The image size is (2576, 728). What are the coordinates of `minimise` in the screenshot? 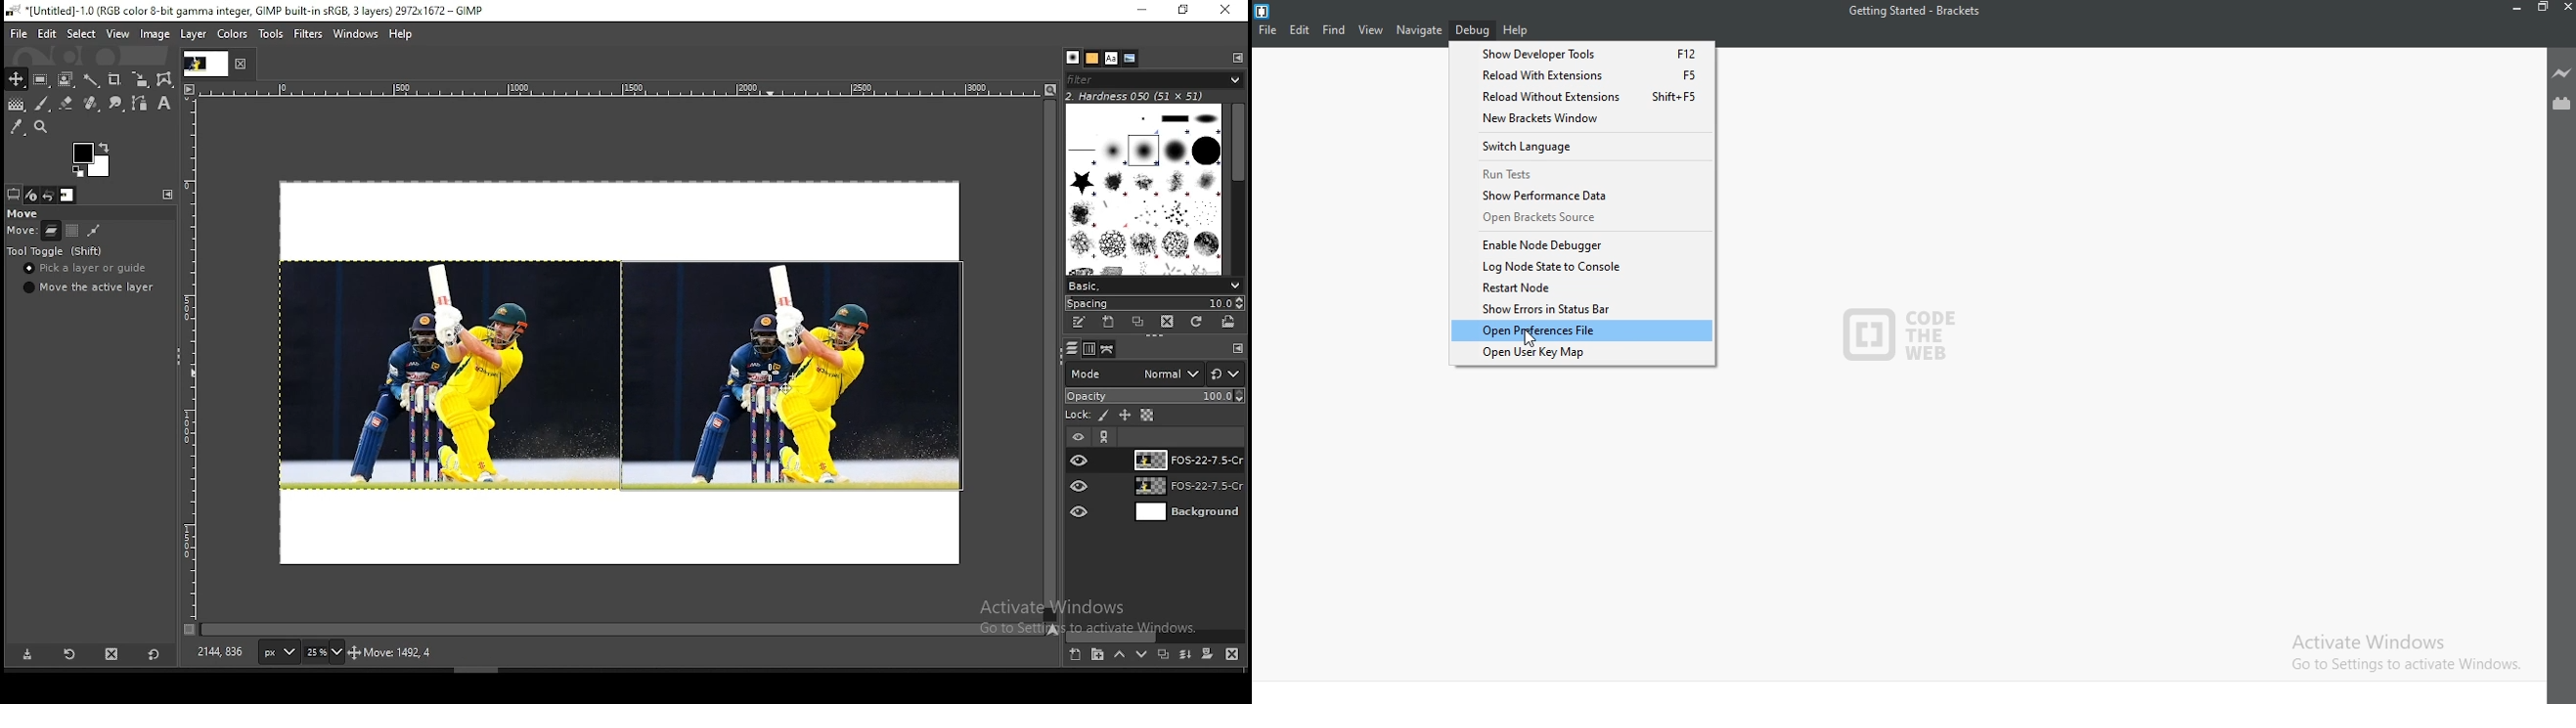 It's located at (2514, 11).